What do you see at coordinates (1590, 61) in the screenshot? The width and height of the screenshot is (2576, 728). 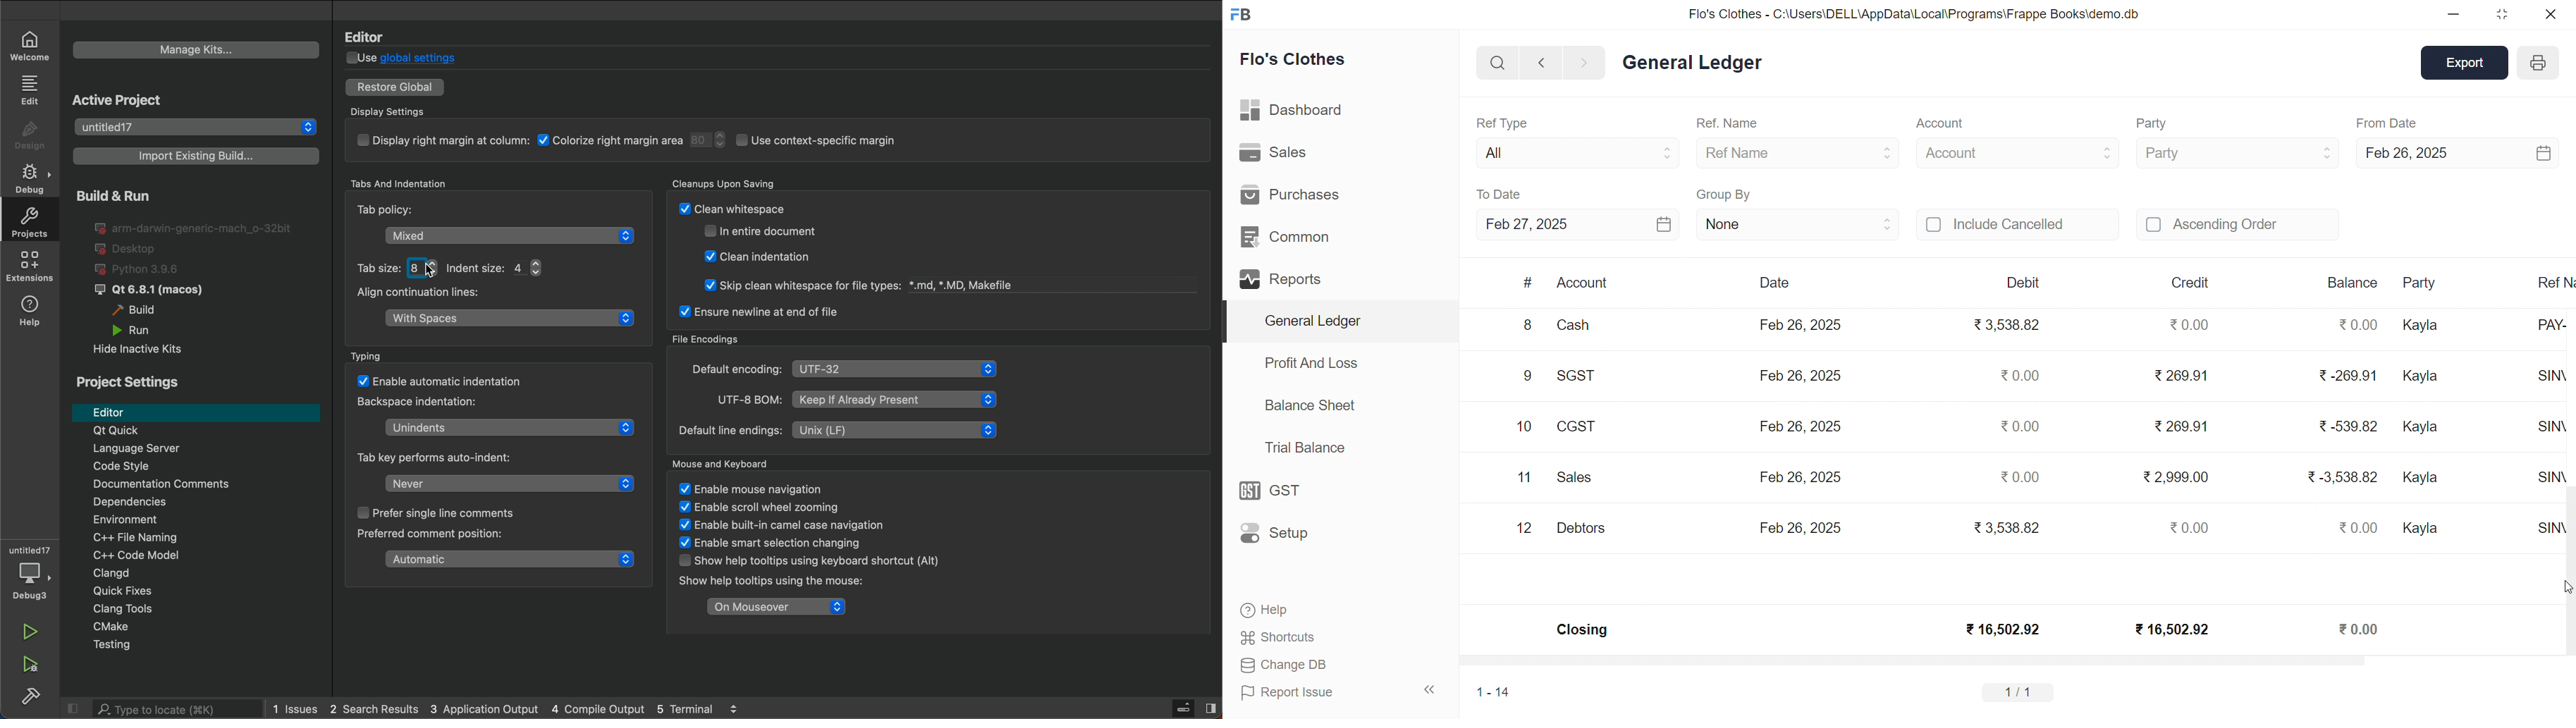 I see `NAVIGATE FORWARD` at bounding box center [1590, 61].